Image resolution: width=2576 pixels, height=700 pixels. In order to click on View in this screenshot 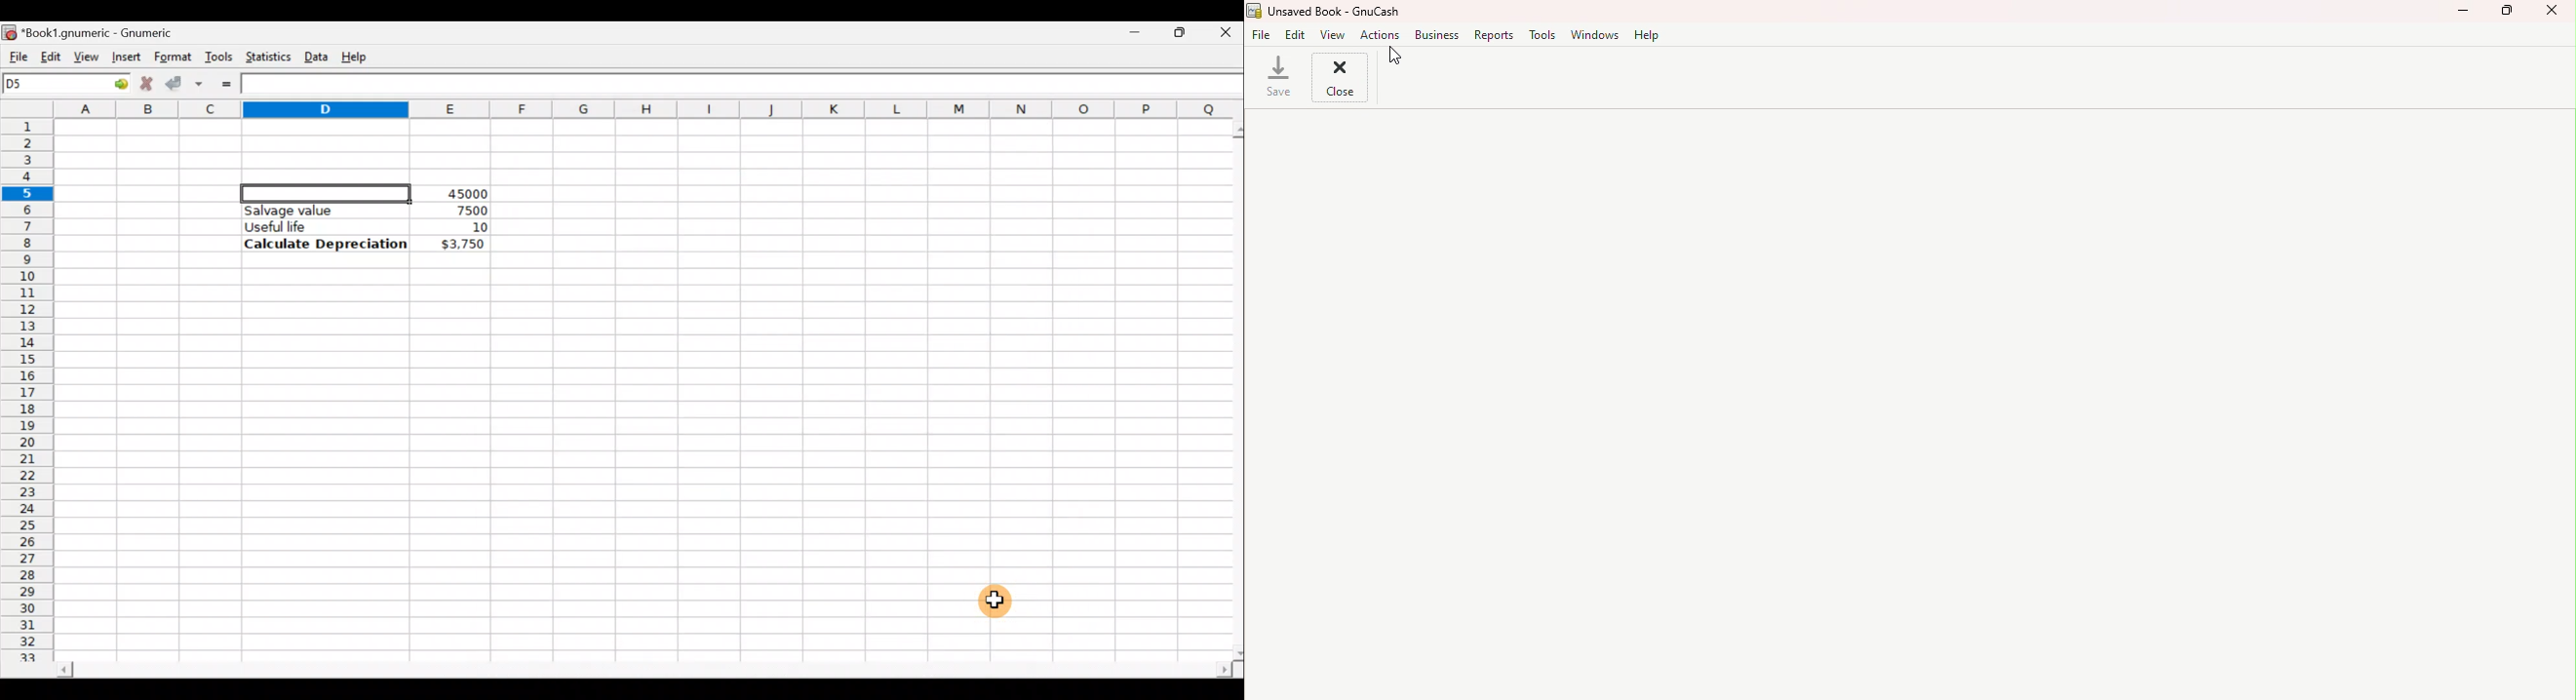, I will do `click(87, 56)`.